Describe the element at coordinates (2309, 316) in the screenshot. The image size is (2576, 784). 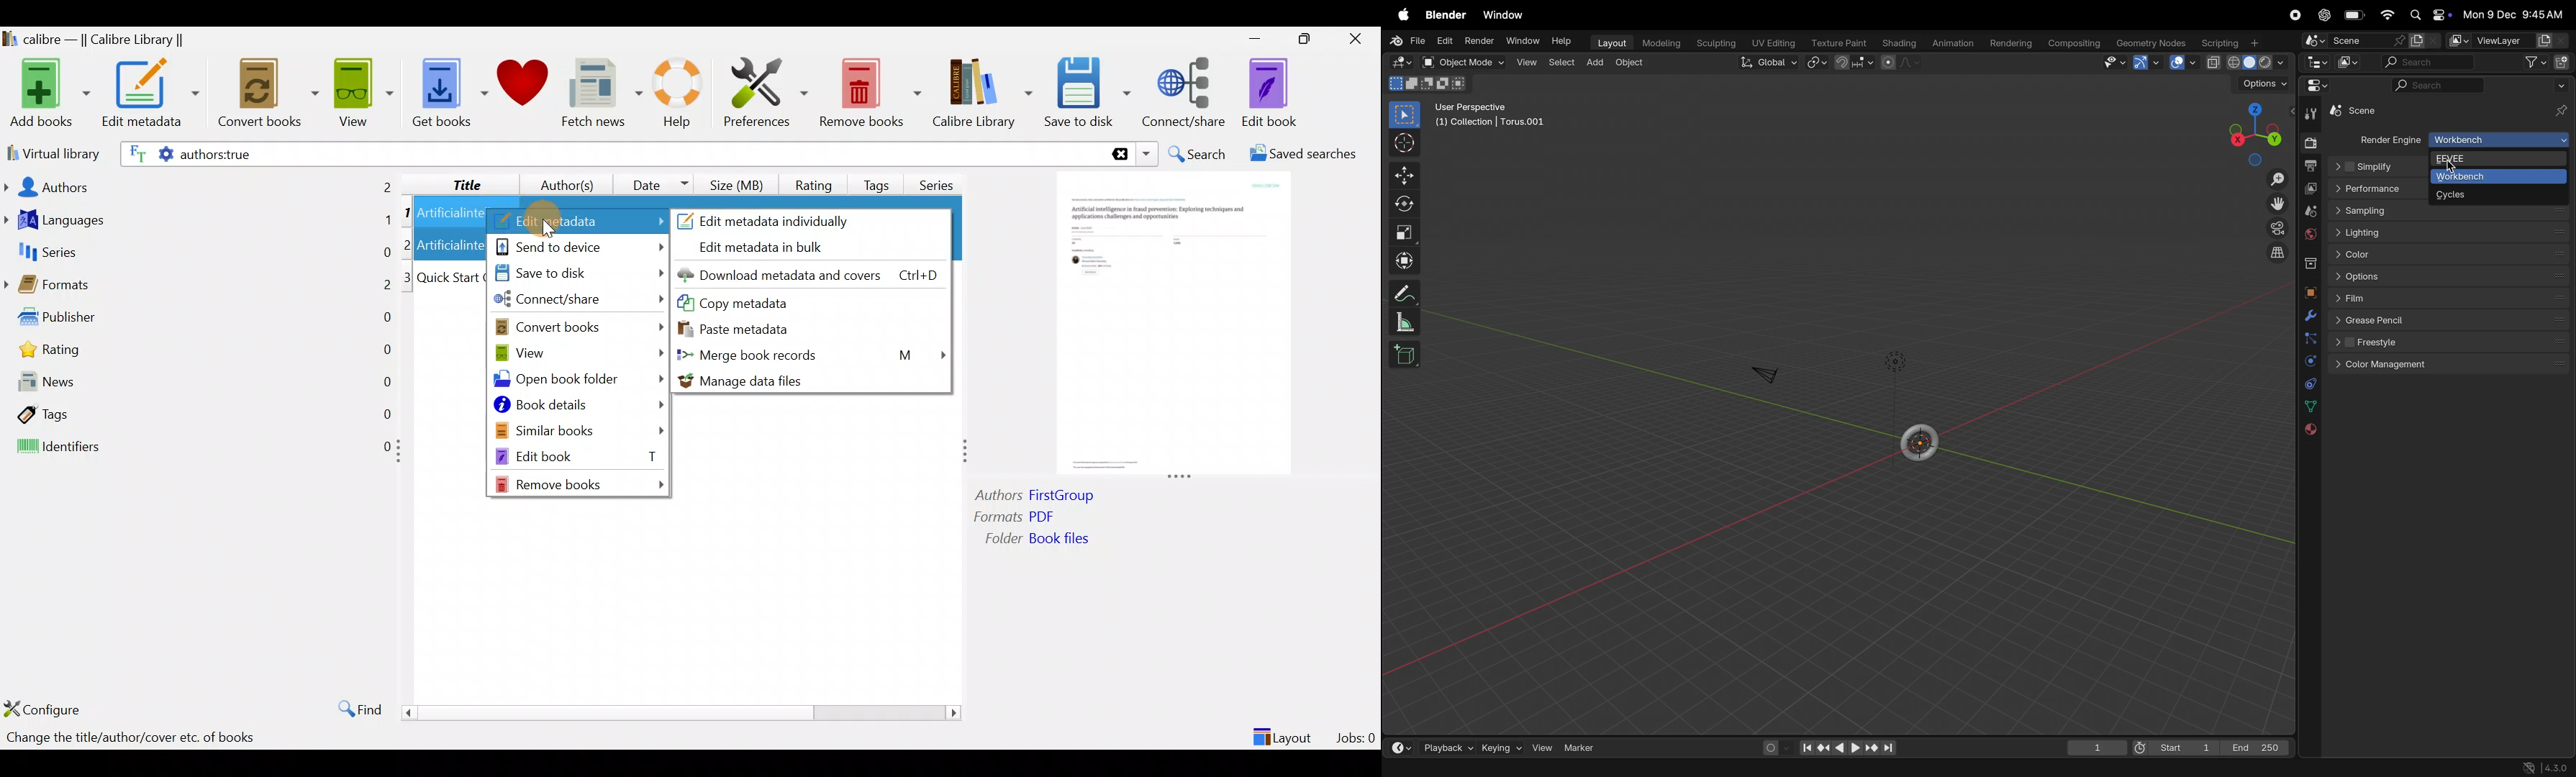
I see `modifiers` at that location.